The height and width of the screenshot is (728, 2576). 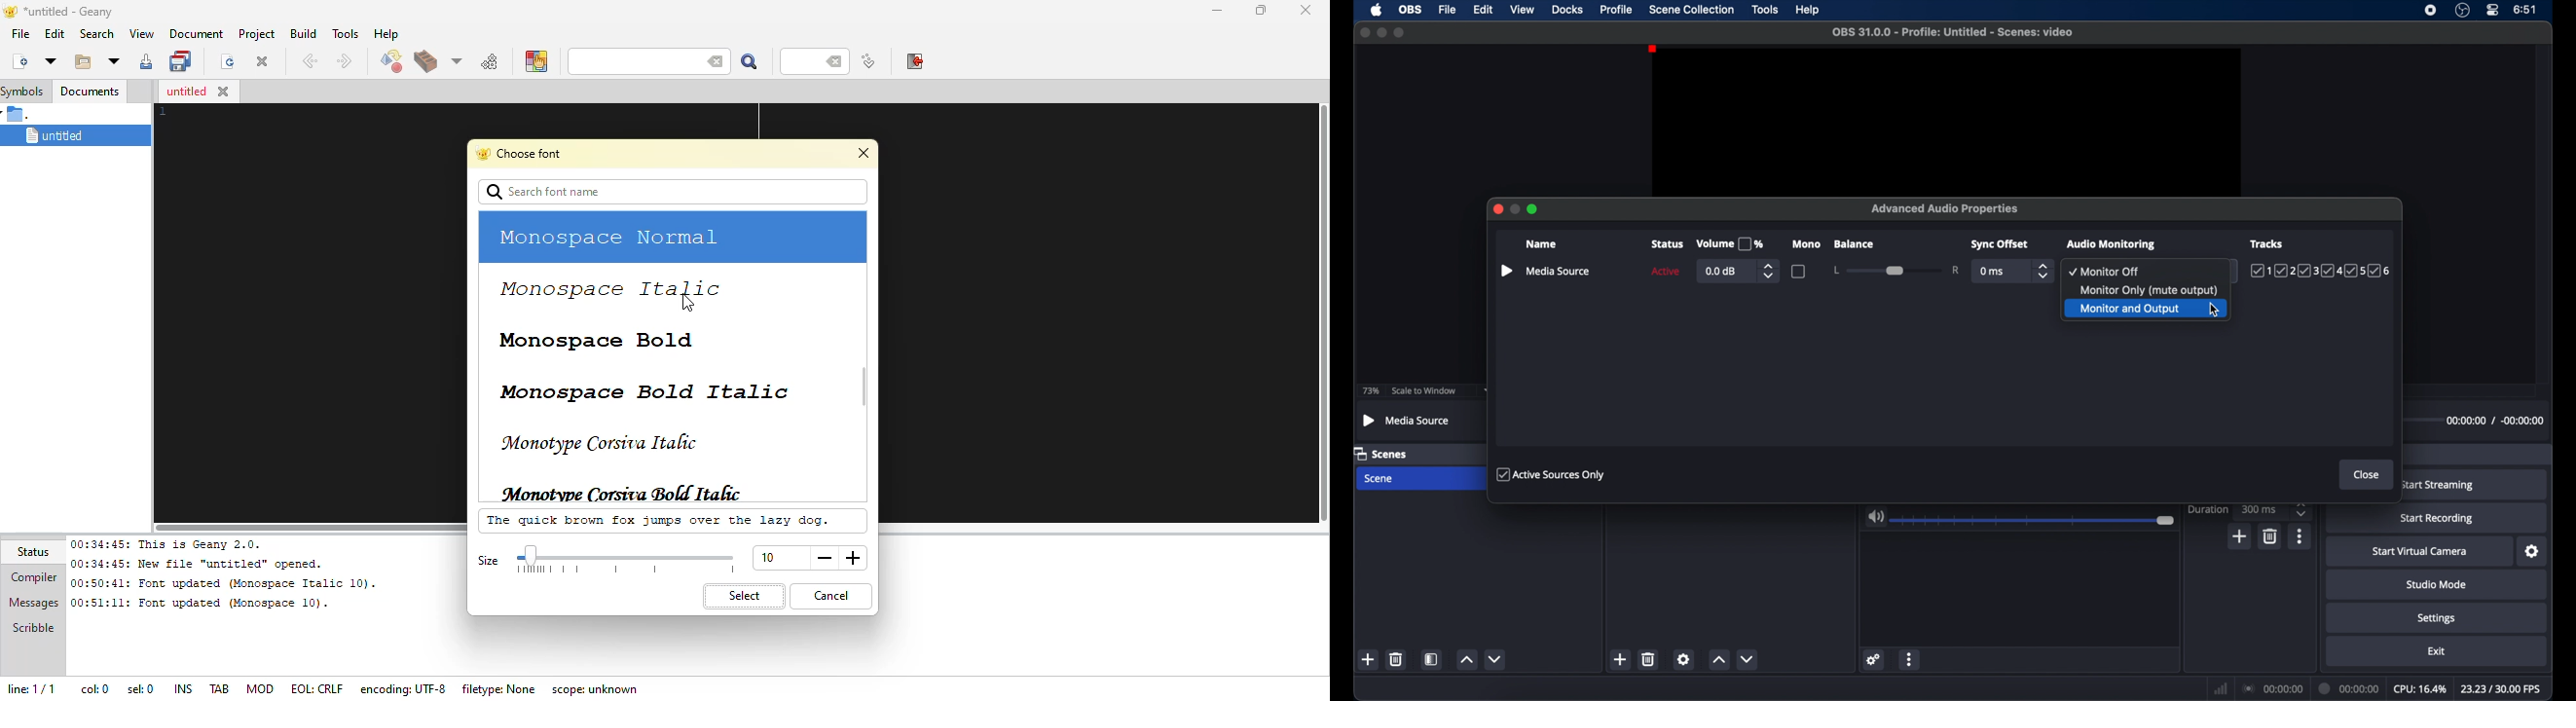 I want to click on stepper buttons, so click(x=1769, y=271).